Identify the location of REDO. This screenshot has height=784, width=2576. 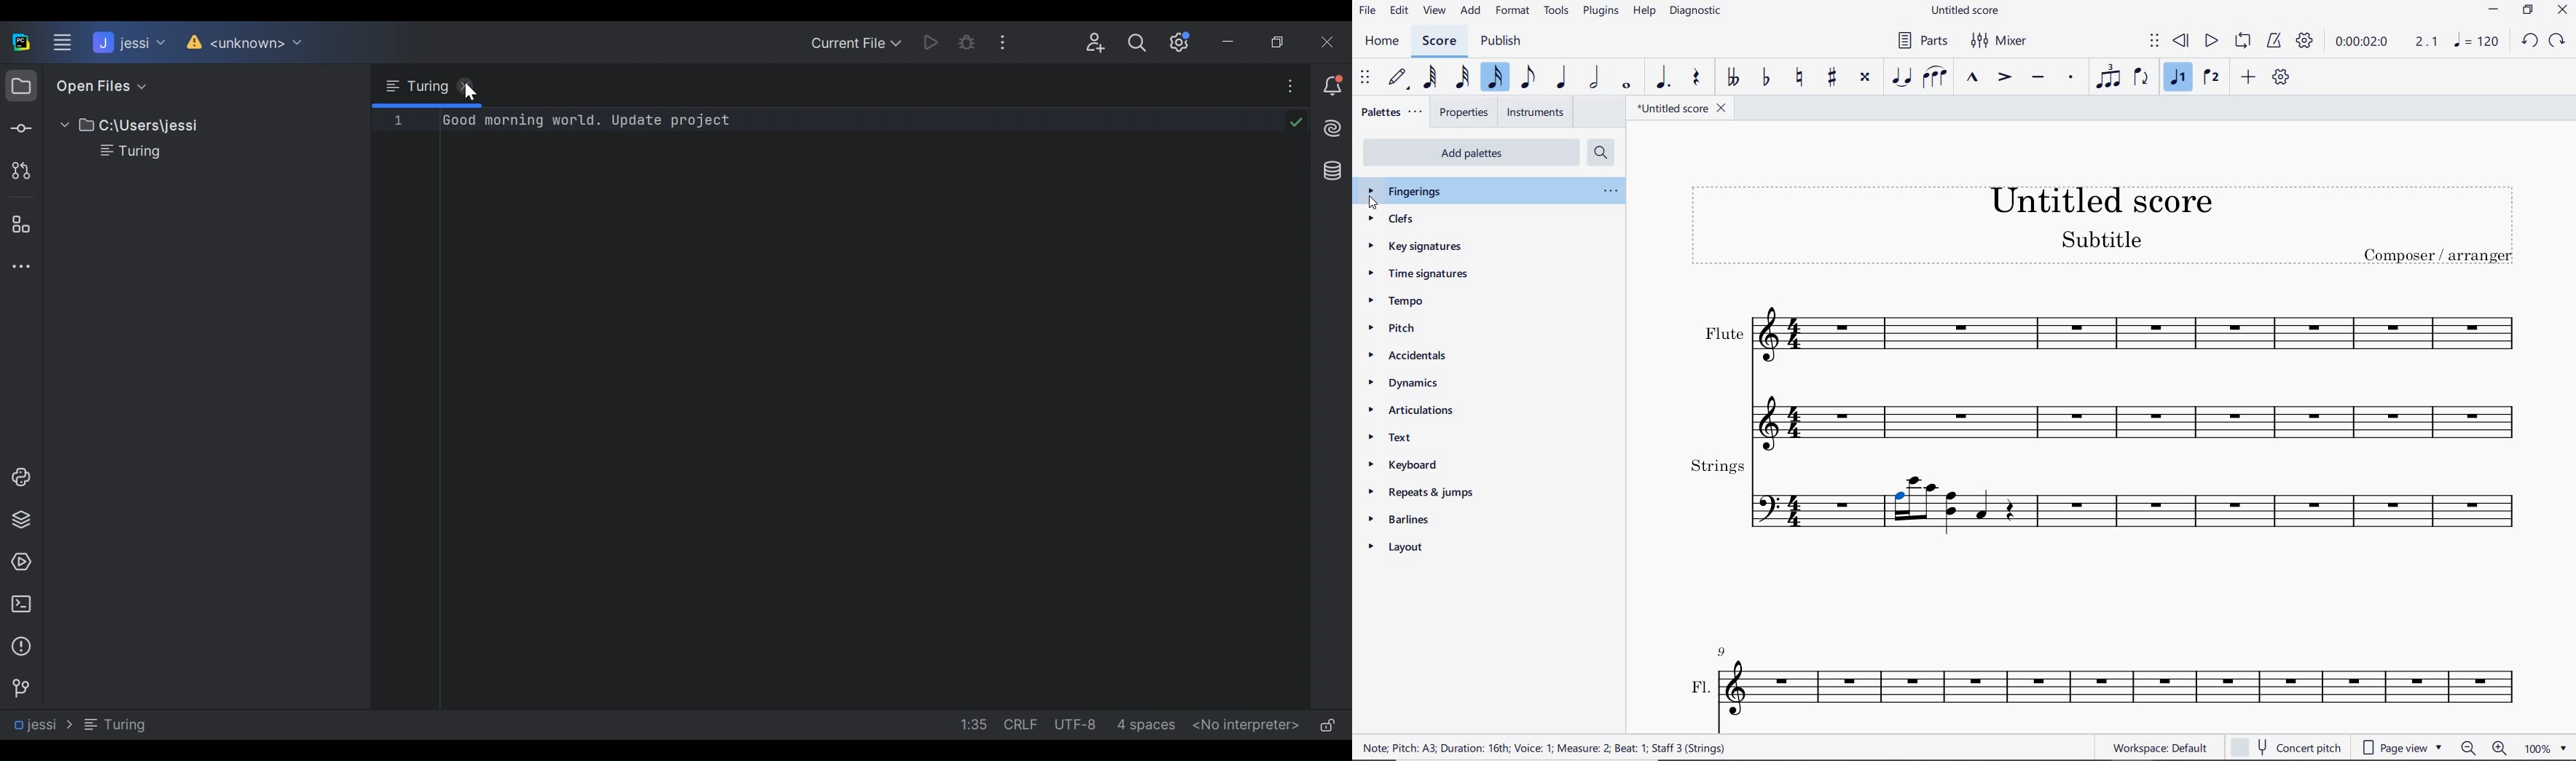
(2556, 42).